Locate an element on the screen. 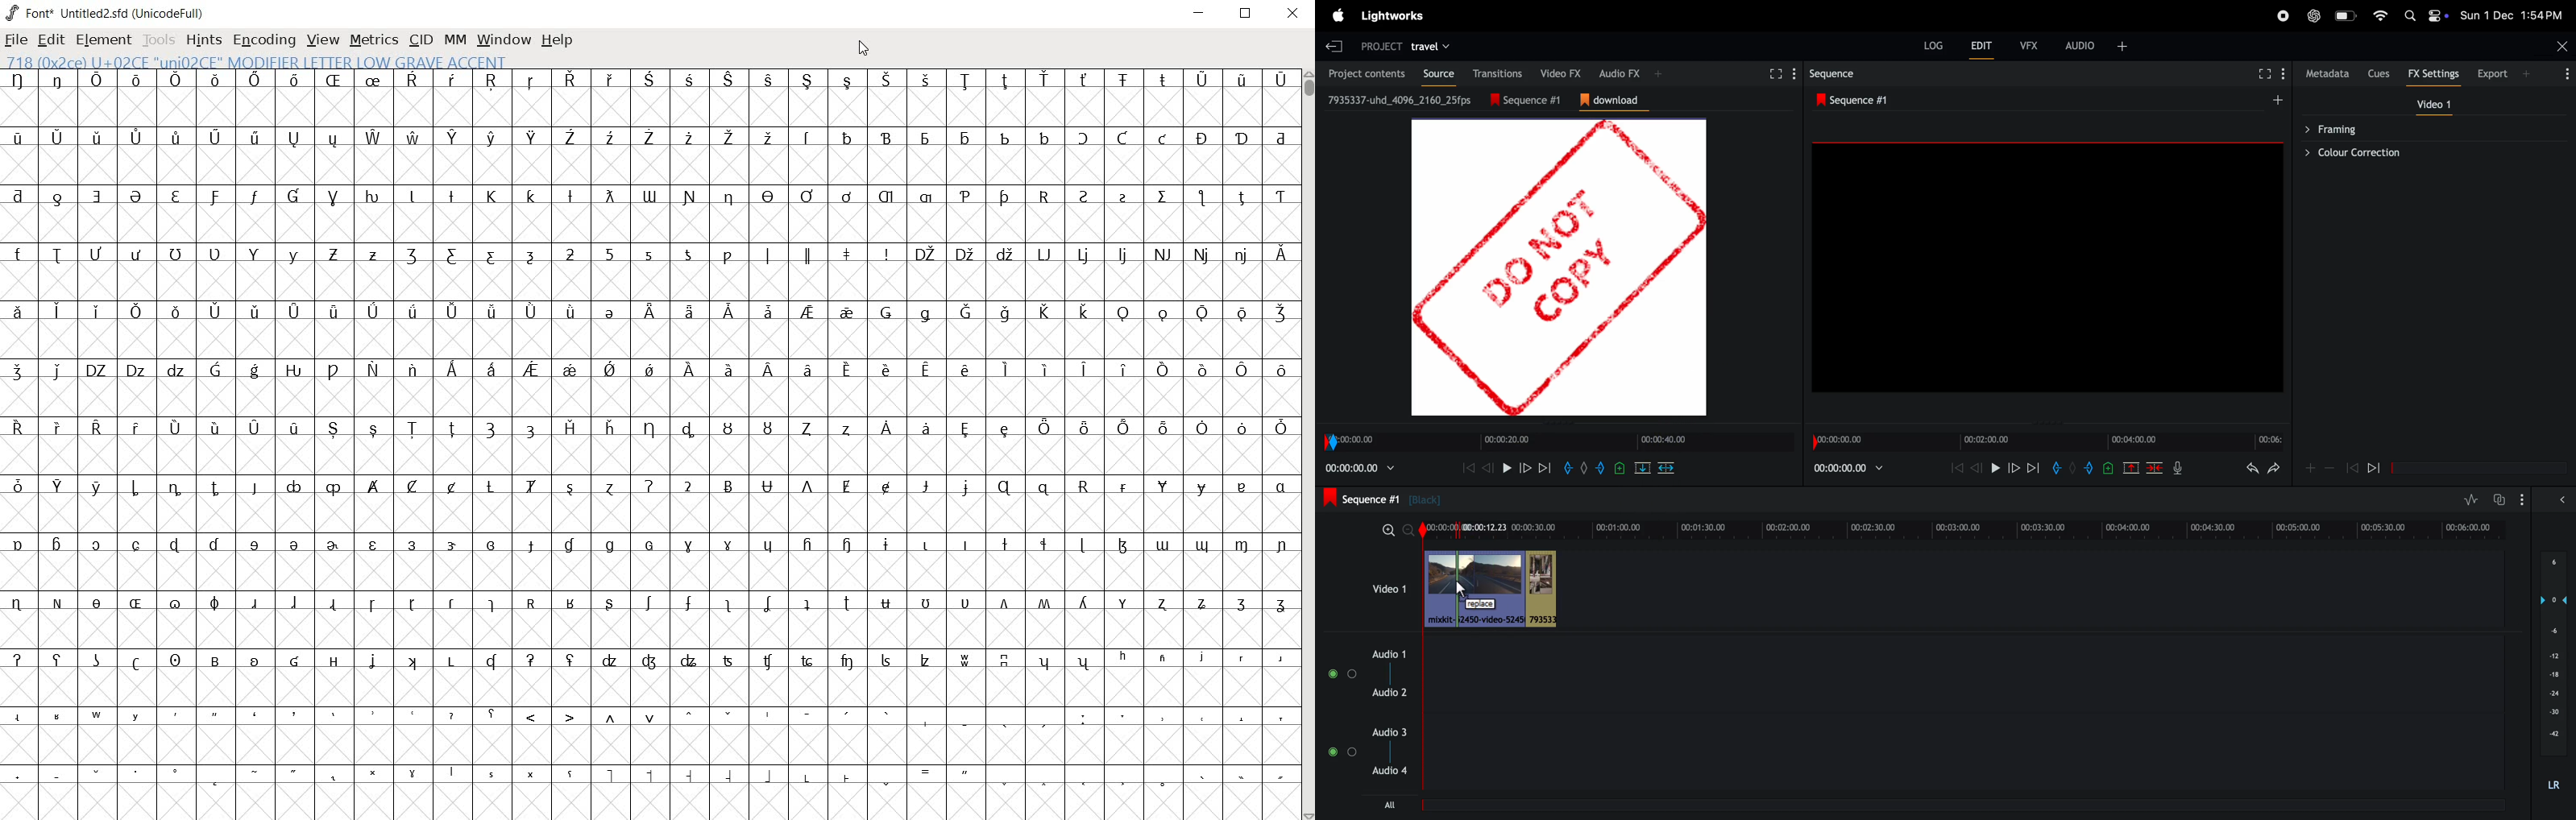  window is located at coordinates (502, 39).